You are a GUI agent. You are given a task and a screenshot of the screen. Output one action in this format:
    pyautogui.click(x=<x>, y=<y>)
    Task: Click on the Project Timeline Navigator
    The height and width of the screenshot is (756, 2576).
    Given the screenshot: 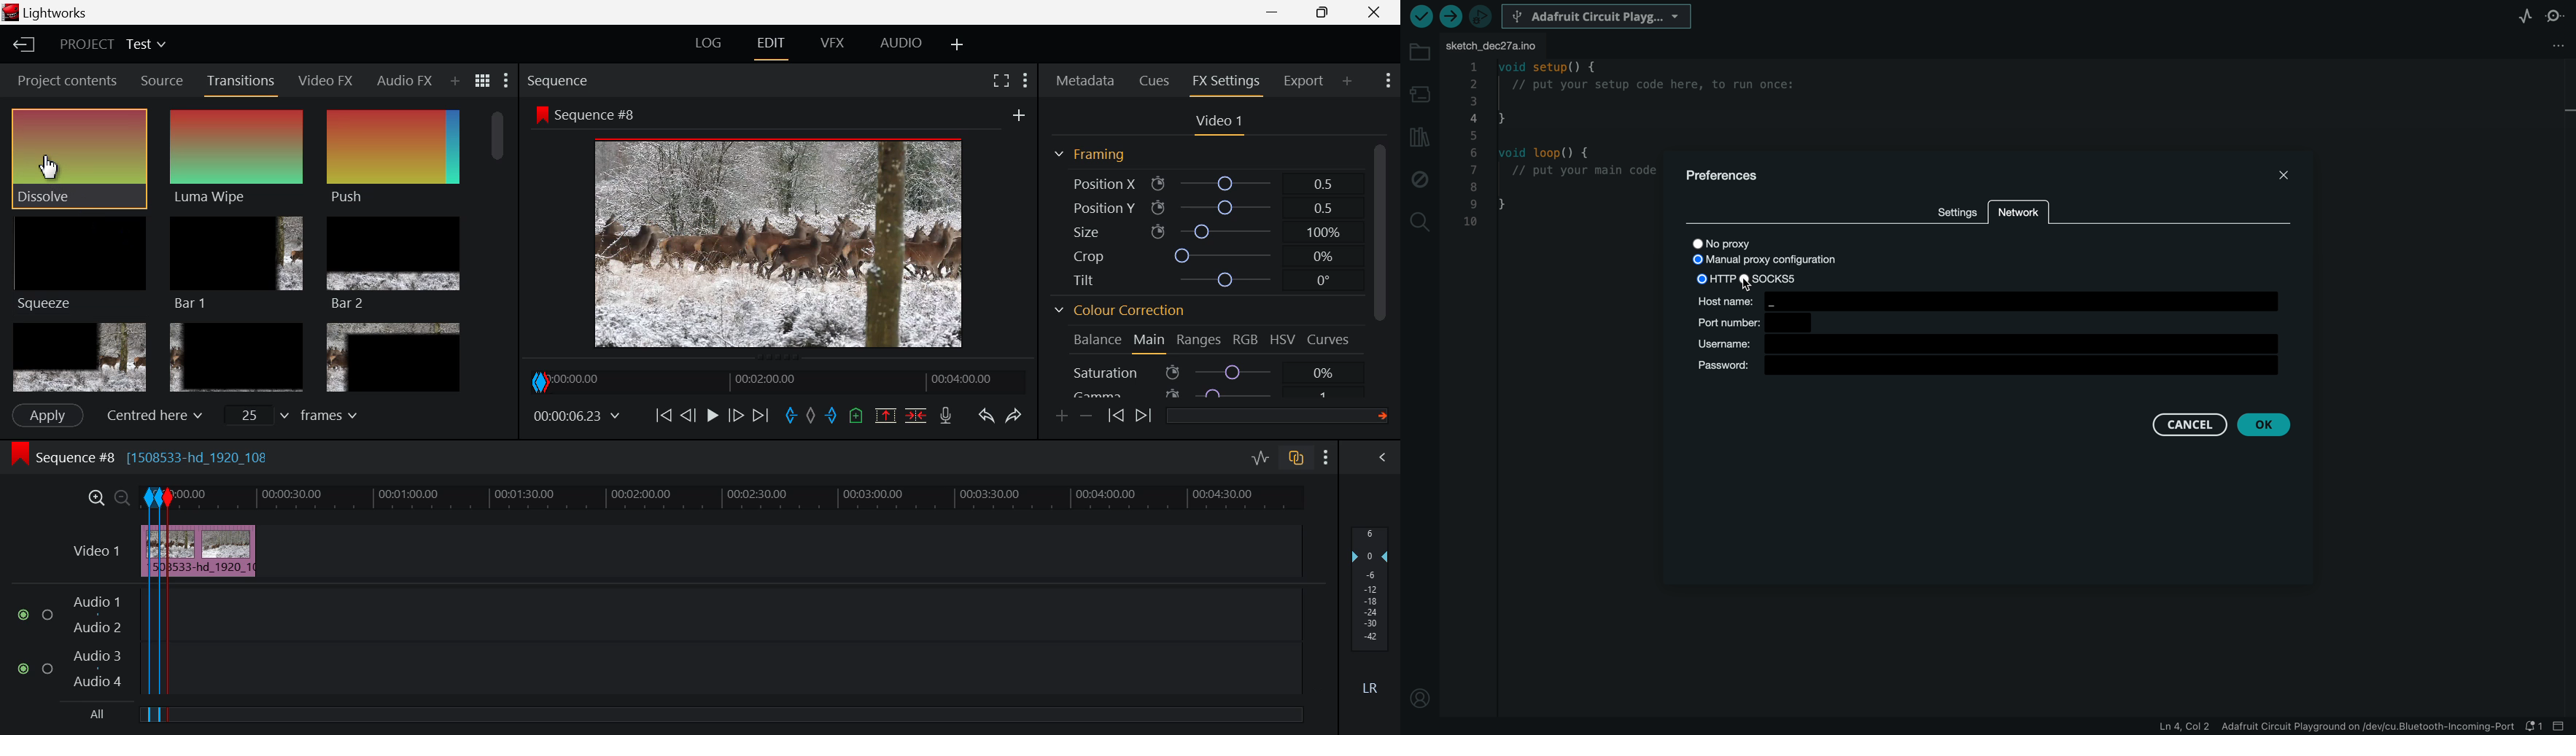 What is the action you would take?
    pyautogui.click(x=776, y=381)
    